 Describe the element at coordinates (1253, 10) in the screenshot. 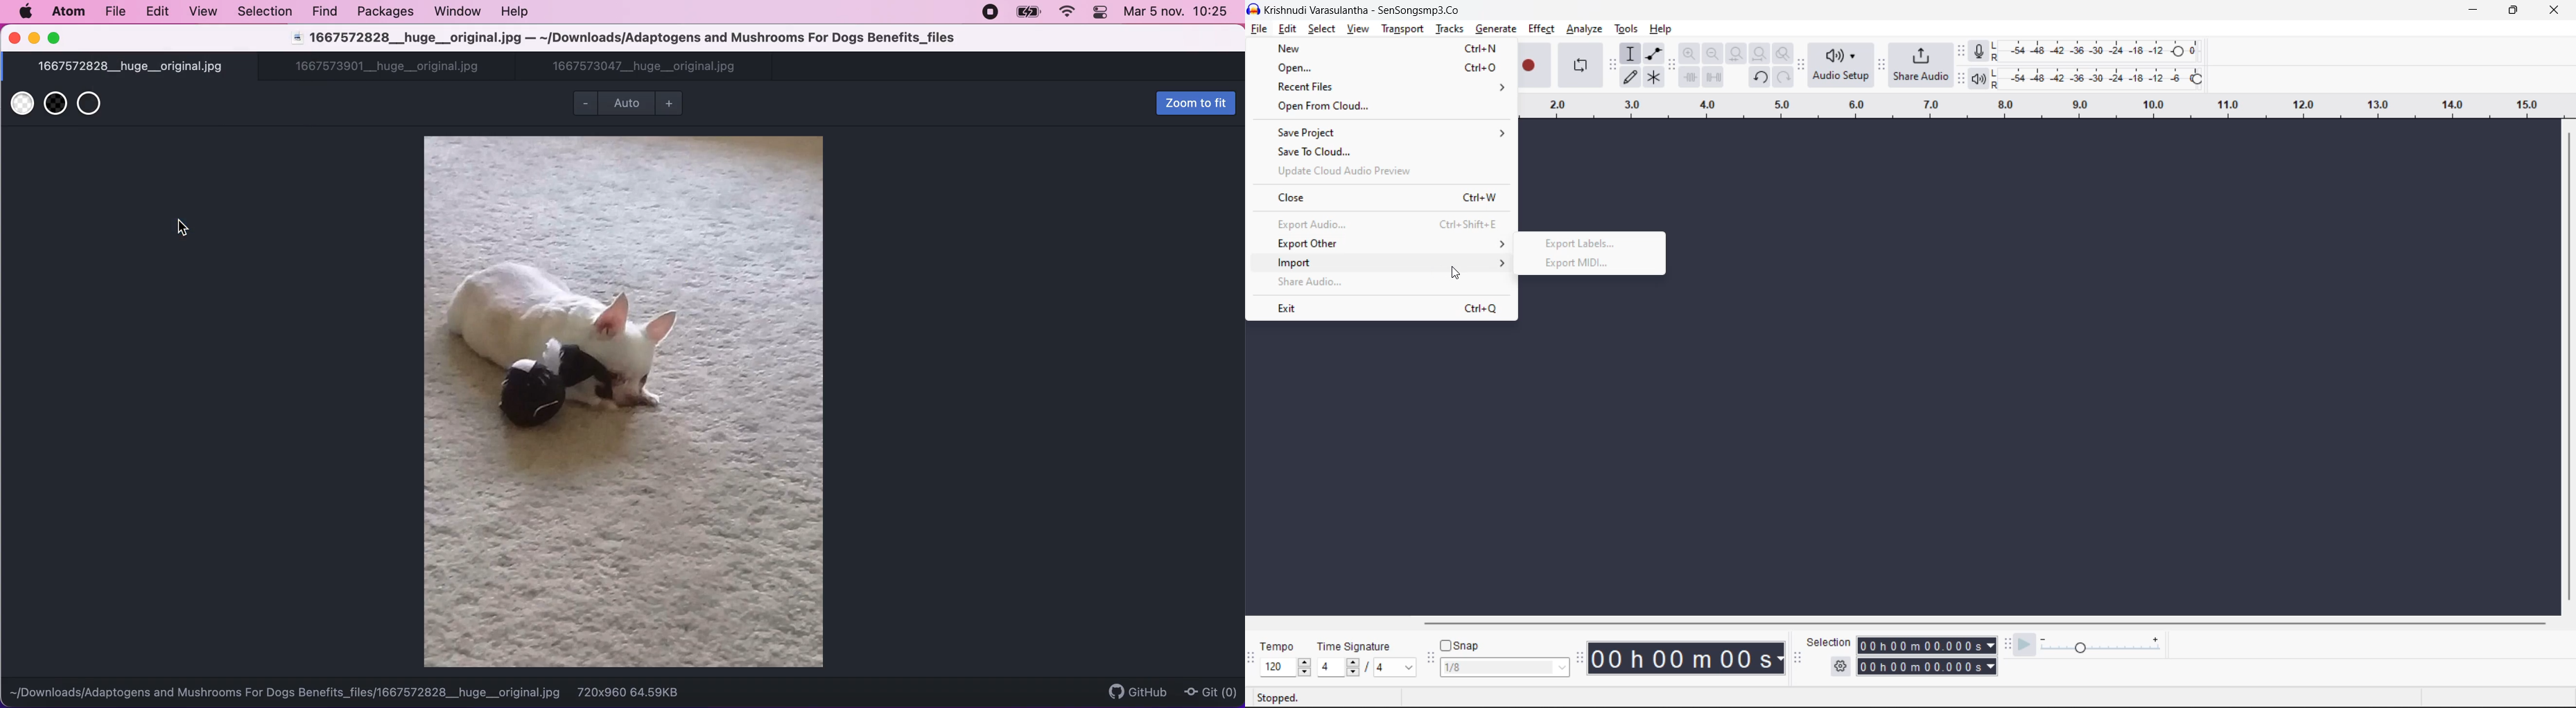

I see `logo` at that location.